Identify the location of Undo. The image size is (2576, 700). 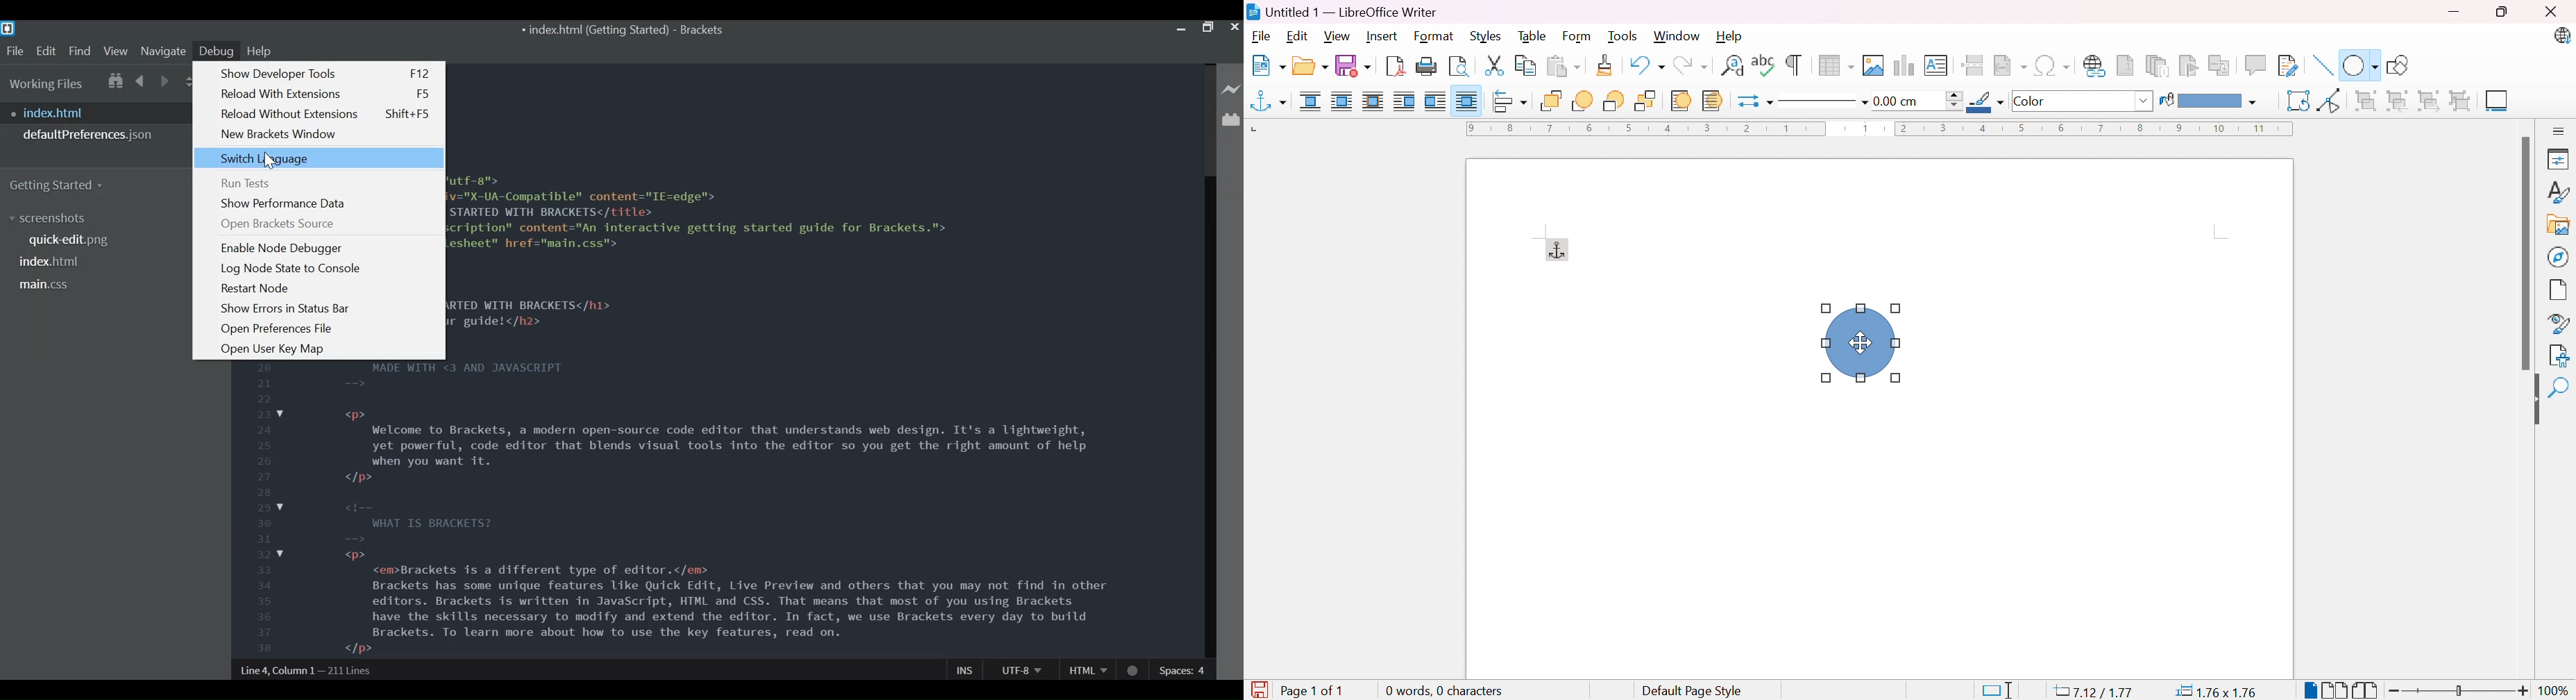
(1645, 62).